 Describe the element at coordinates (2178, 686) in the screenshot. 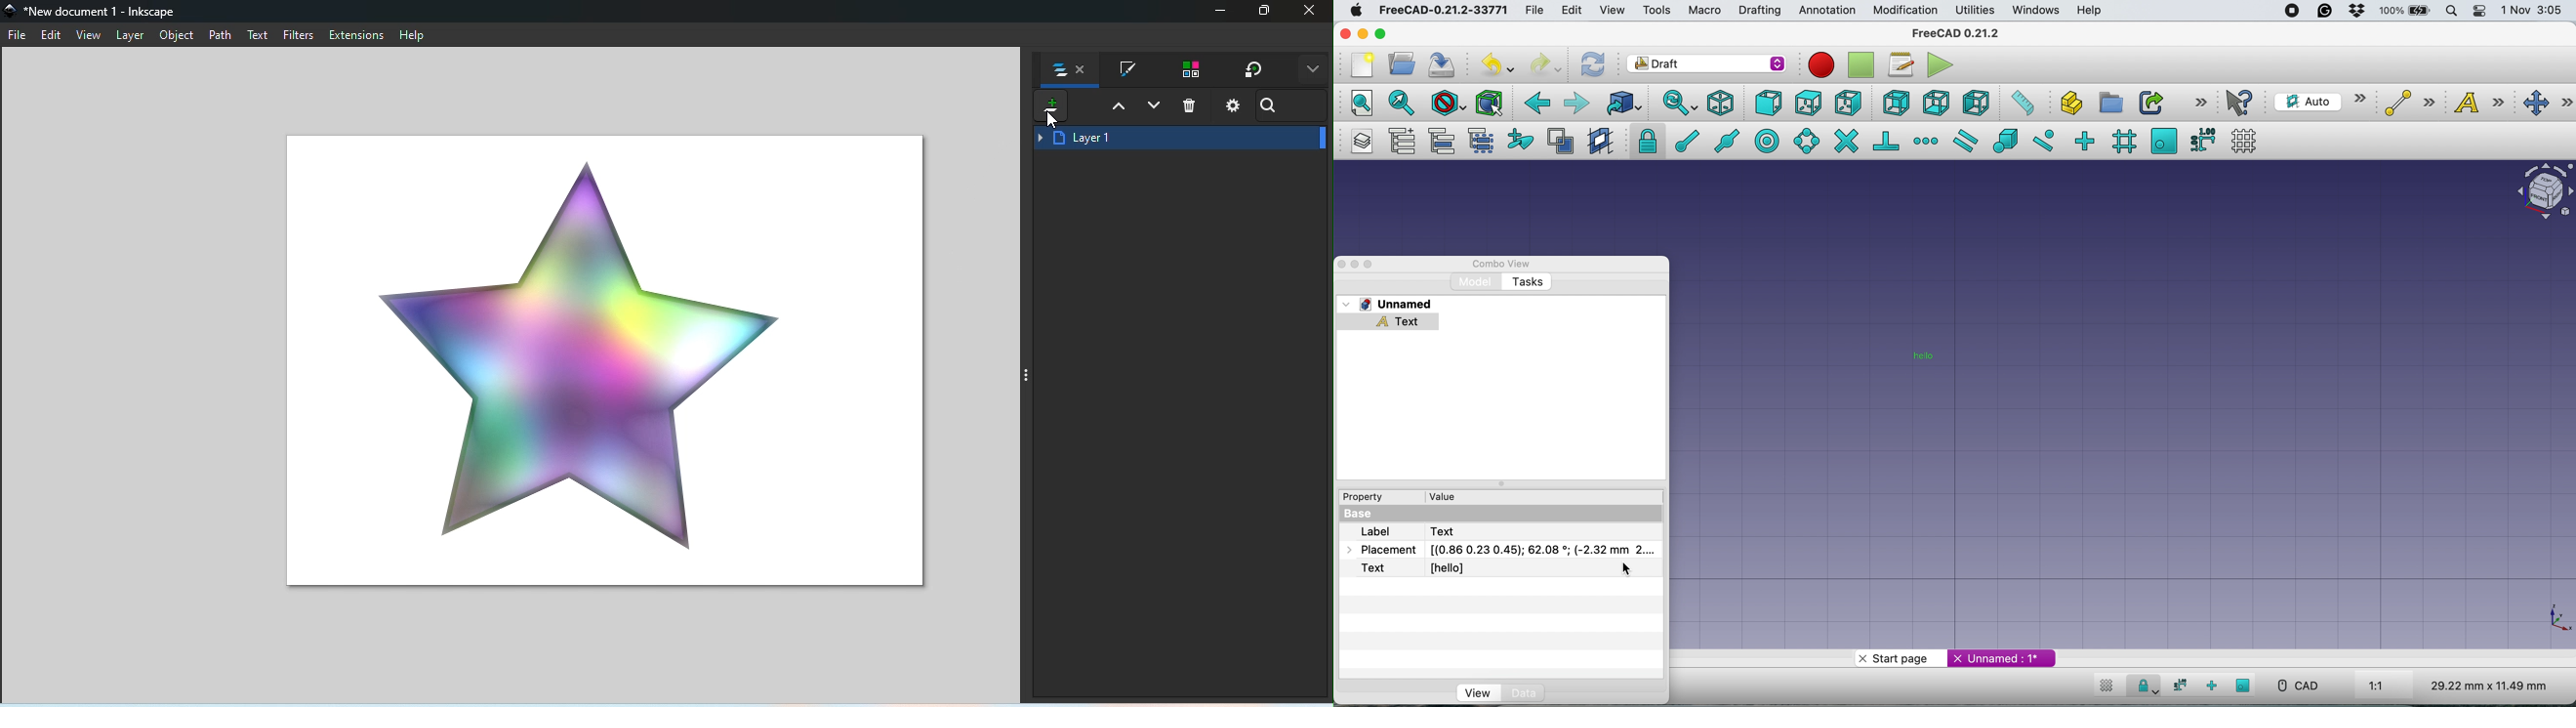

I see `snap dimensions` at that location.